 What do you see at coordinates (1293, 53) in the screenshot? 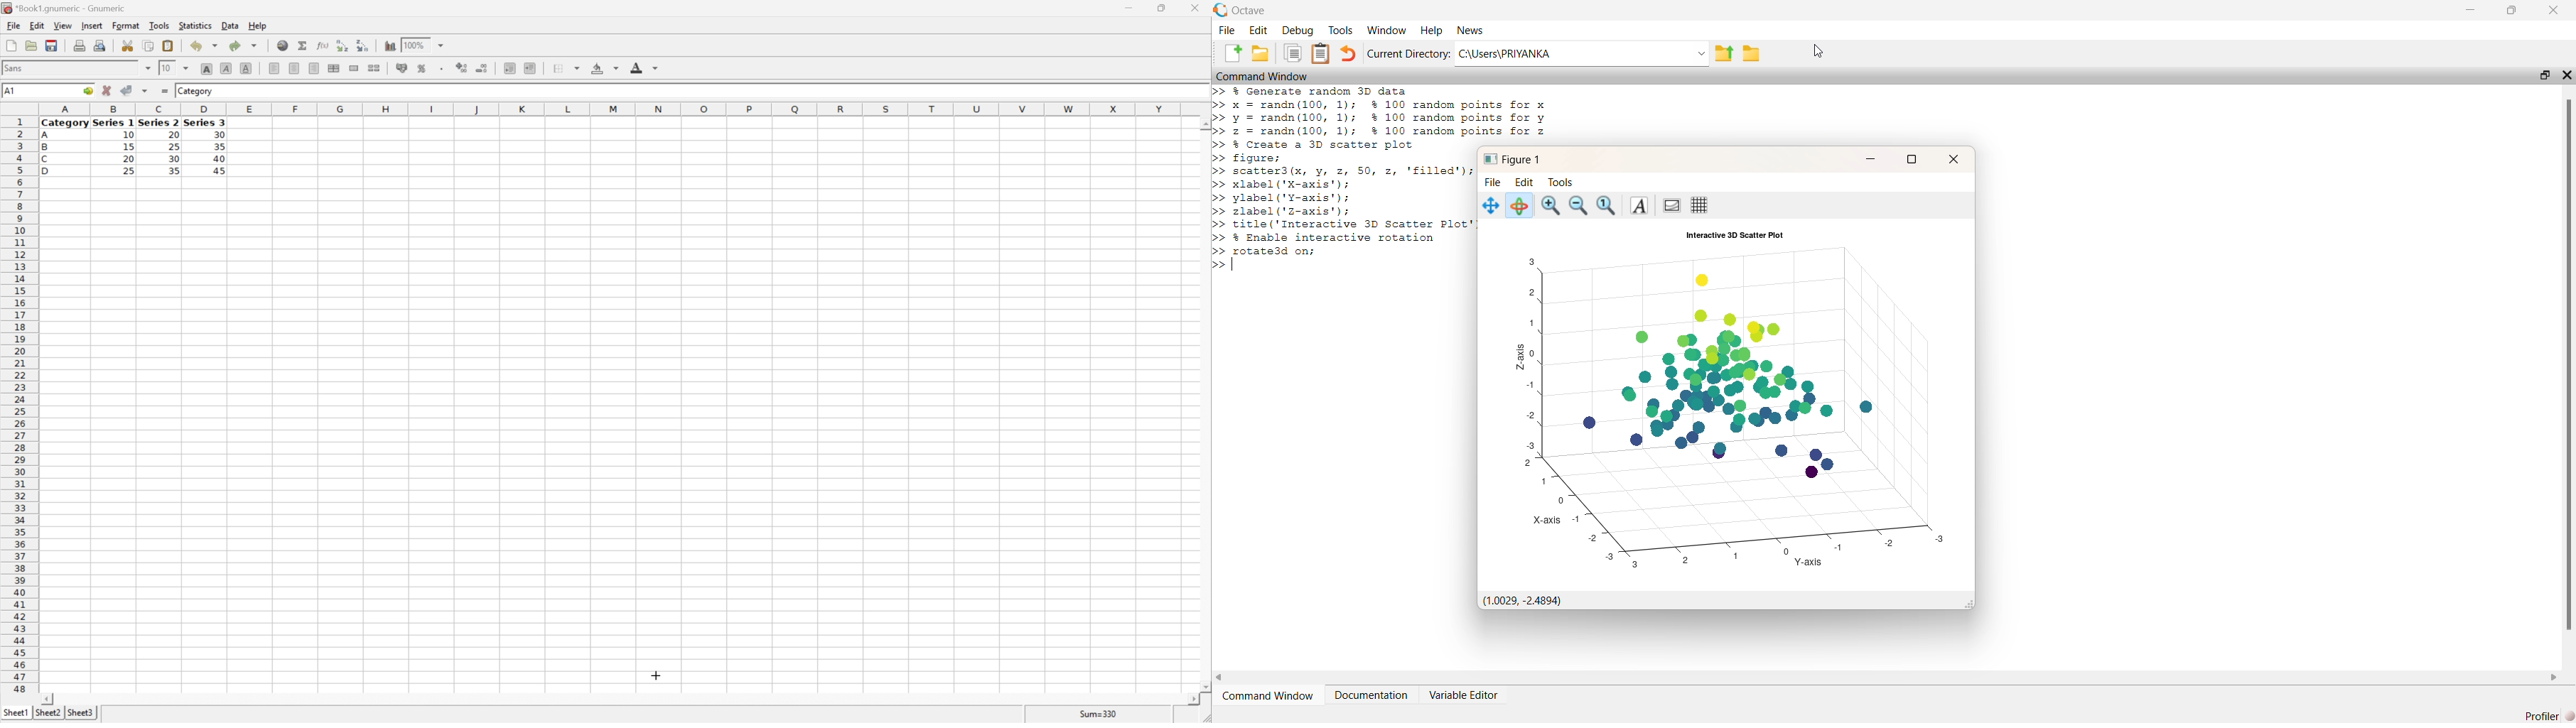
I see `clipboard` at bounding box center [1293, 53].